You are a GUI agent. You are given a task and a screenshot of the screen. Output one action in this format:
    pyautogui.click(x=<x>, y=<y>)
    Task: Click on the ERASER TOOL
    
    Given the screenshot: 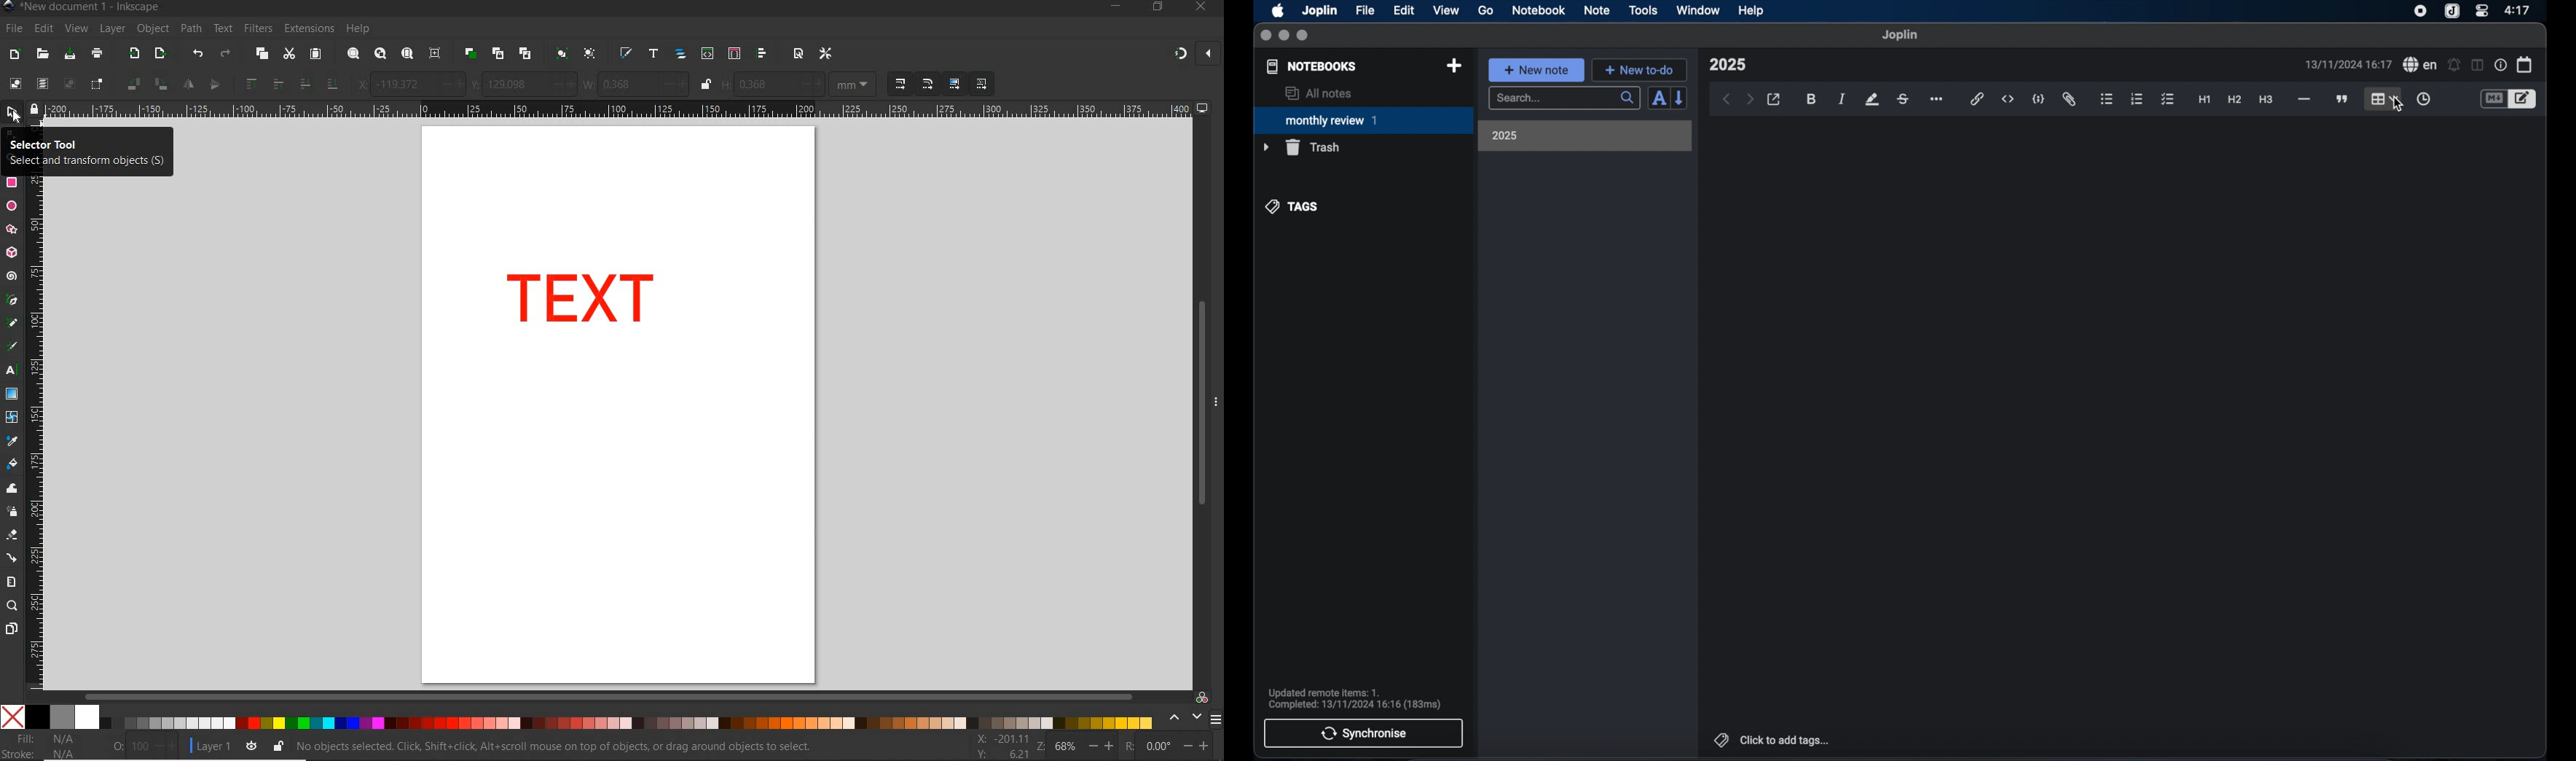 What is the action you would take?
    pyautogui.click(x=13, y=535)
    